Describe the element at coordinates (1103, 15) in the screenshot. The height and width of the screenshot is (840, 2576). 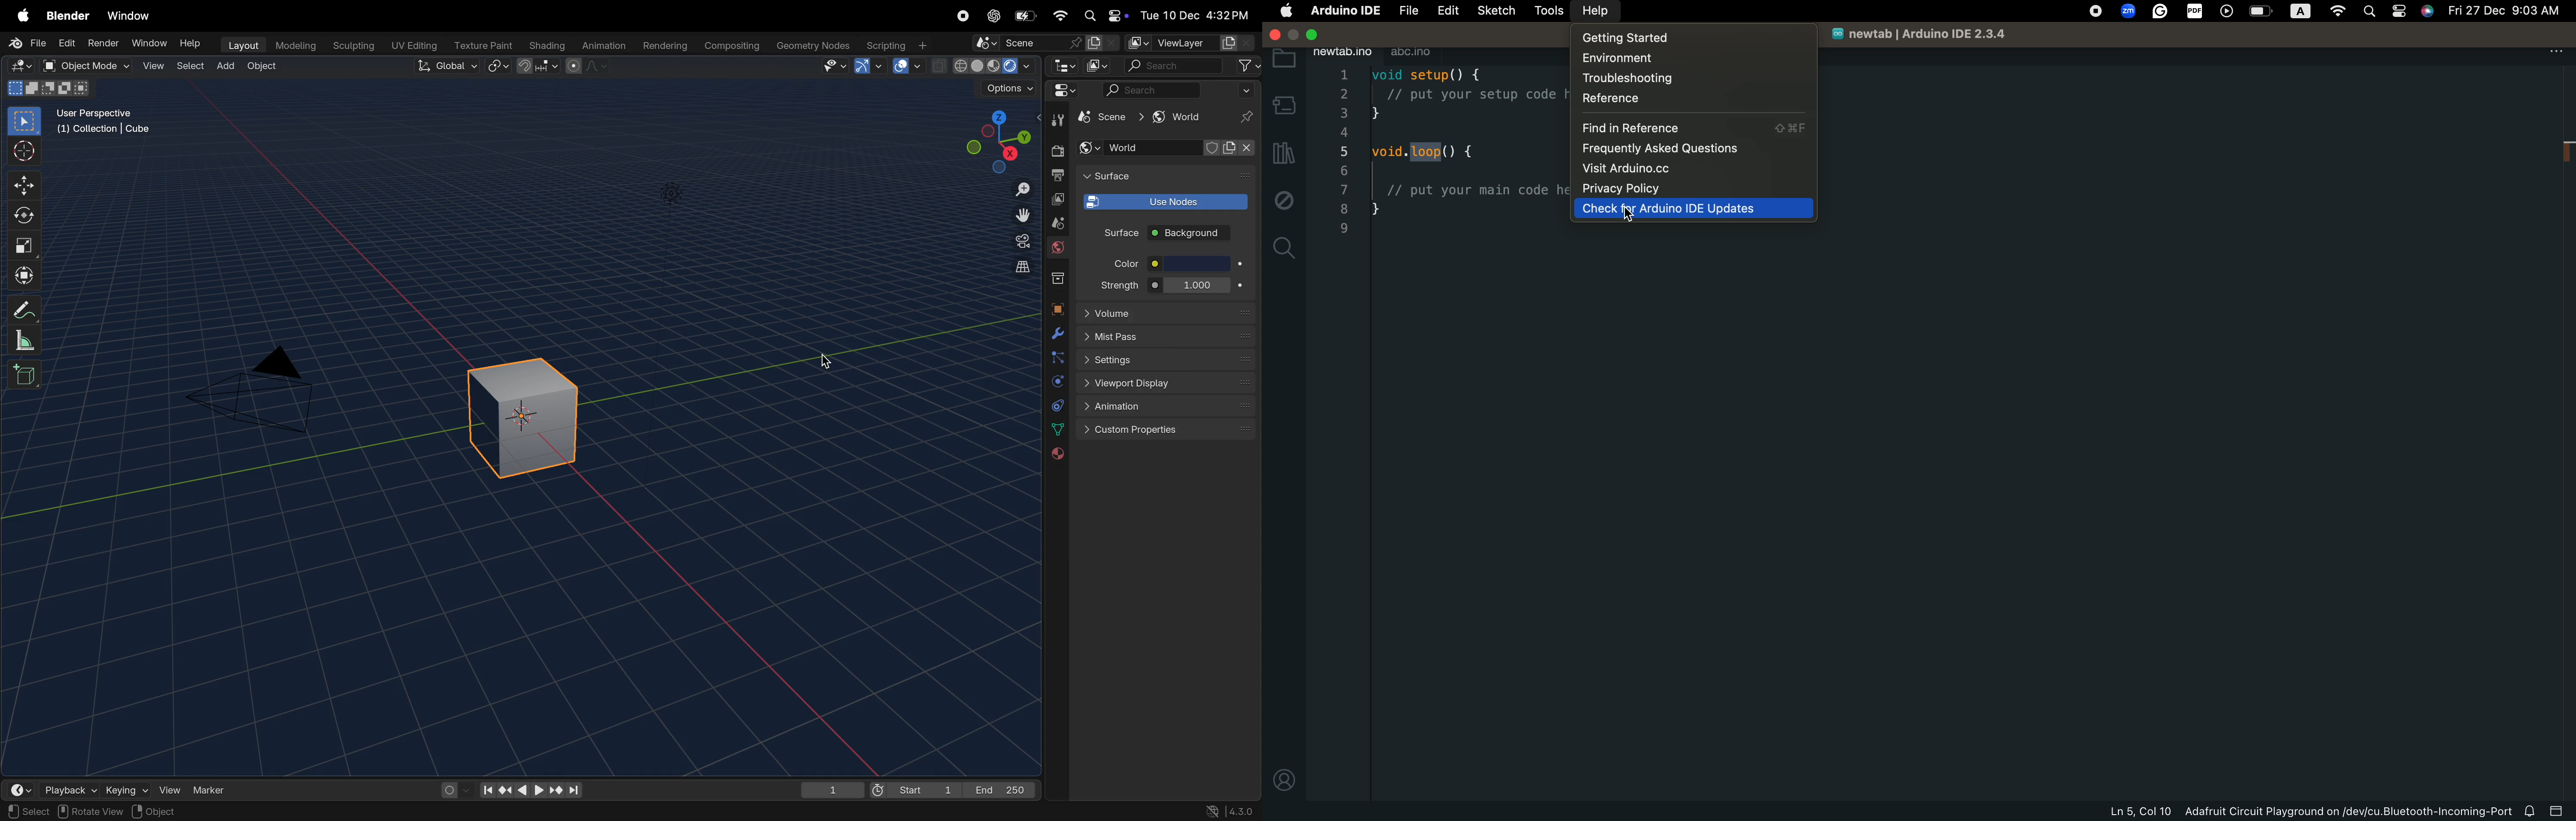
I see `apple widgets` at that location.